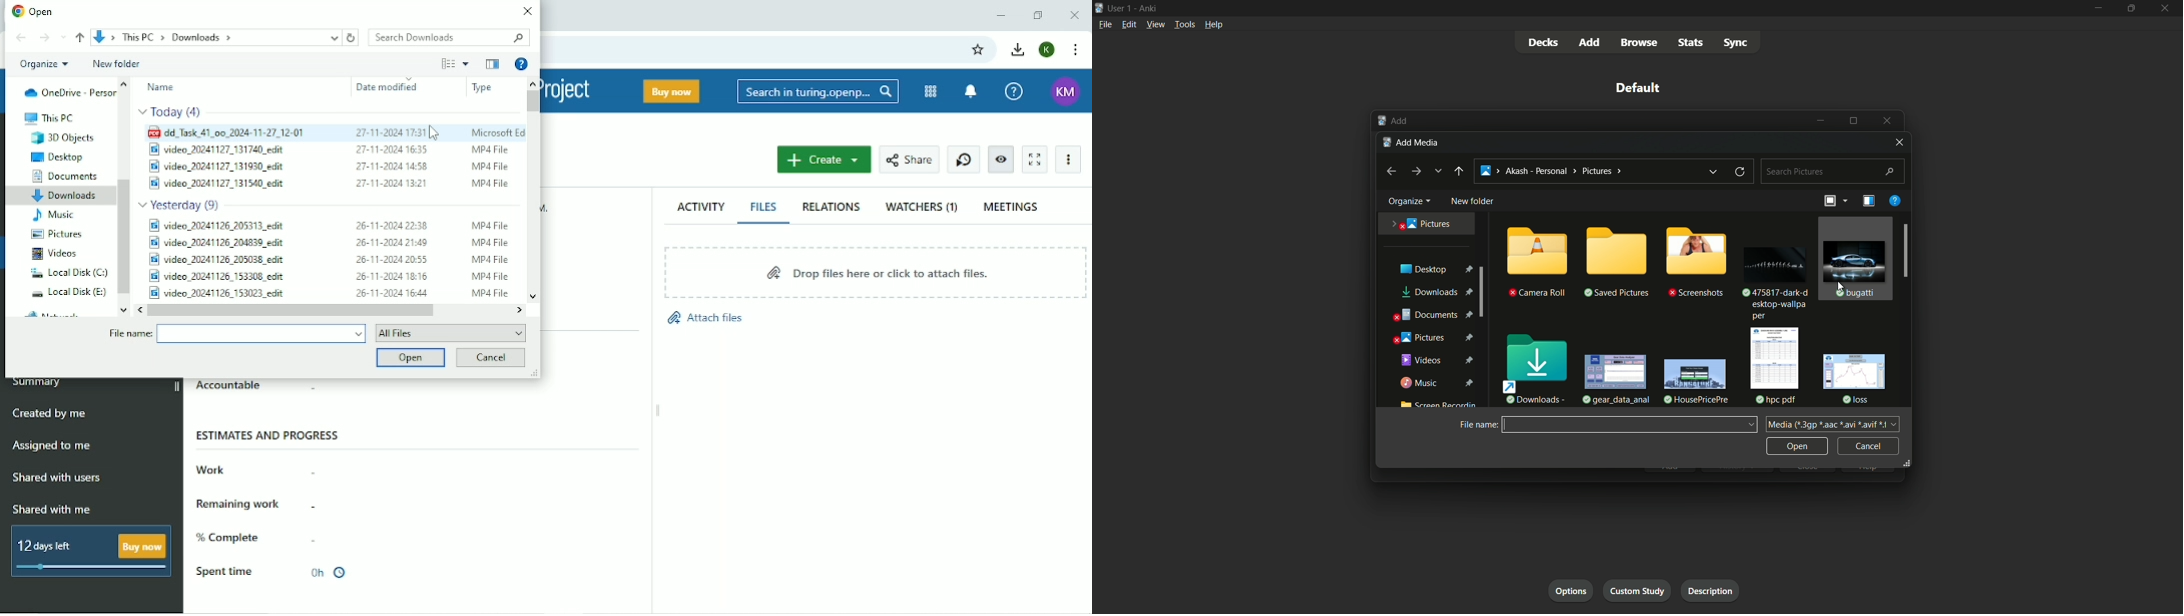  I want to click on 12 days left buy now, so click(87, 551).